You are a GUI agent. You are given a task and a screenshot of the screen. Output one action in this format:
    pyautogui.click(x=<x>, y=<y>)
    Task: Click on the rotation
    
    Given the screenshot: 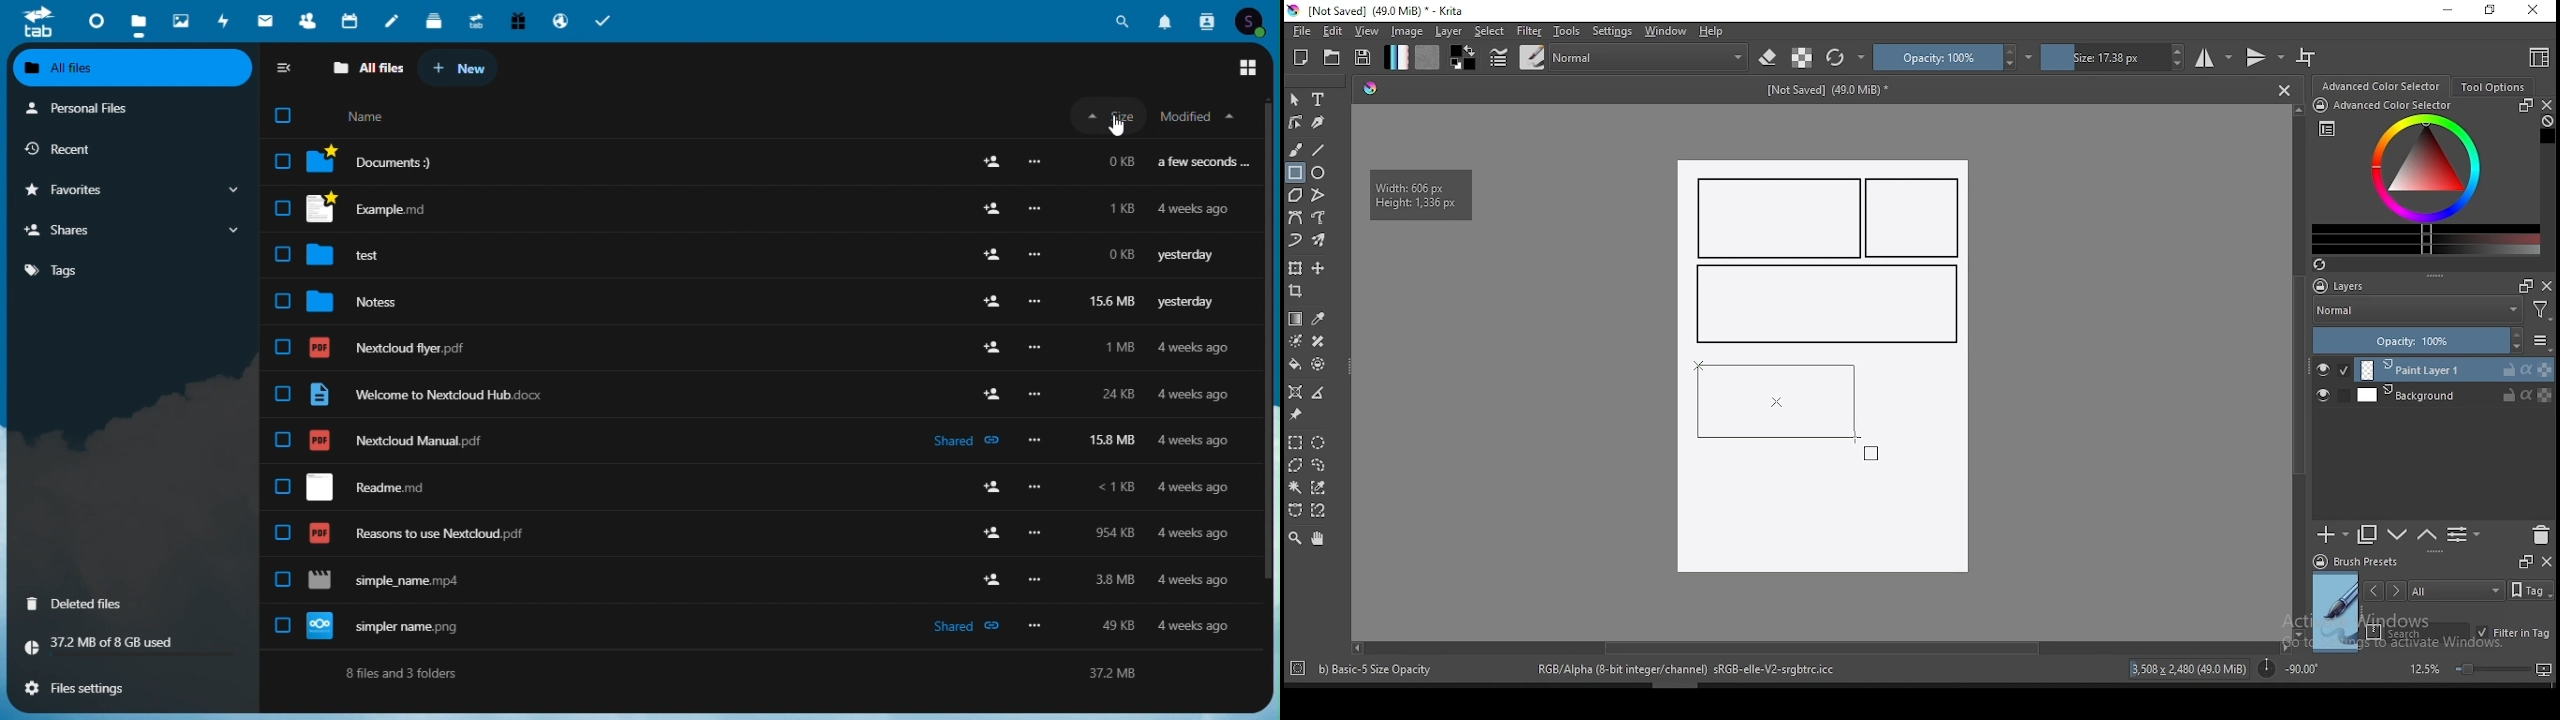 What is the action you would take?
    pyautogui.click(x=2288, y=667)
    